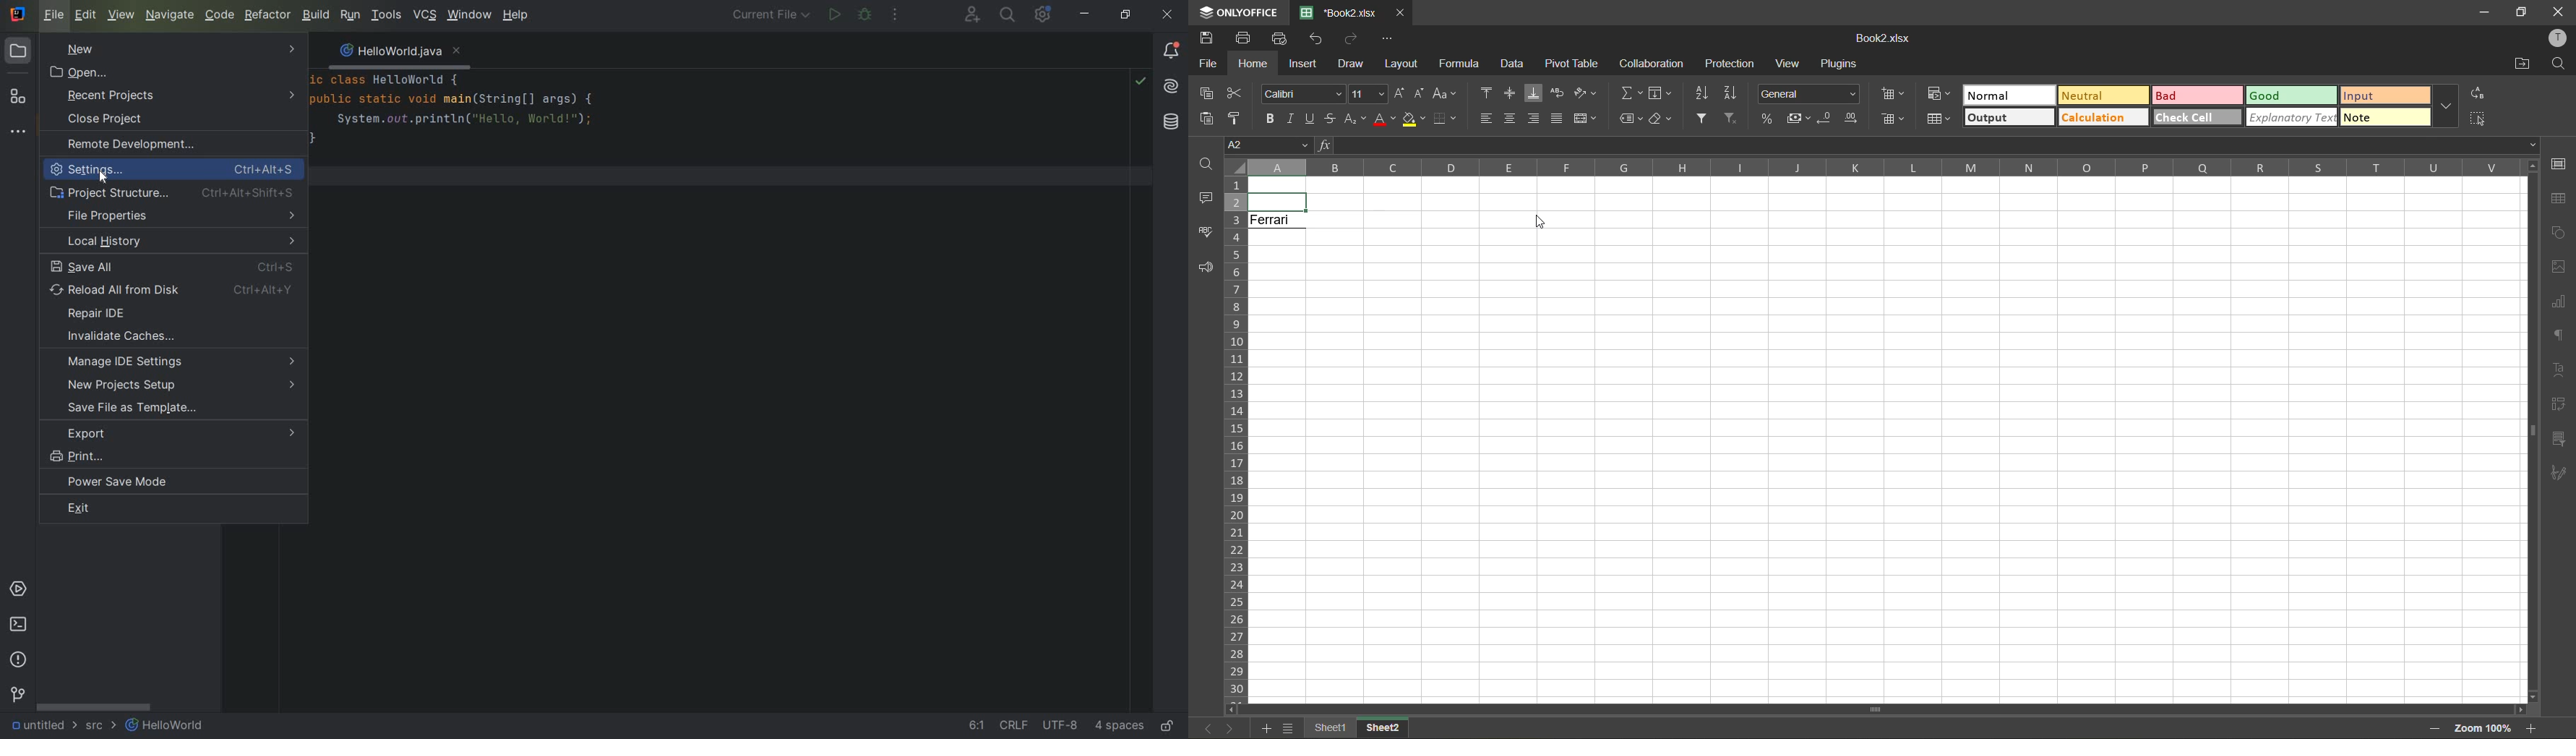 The width and height of the screenshot is (2576, 756). Describe the element at coordinates (2292, 96) in the screenshot. I see `good` at that location.